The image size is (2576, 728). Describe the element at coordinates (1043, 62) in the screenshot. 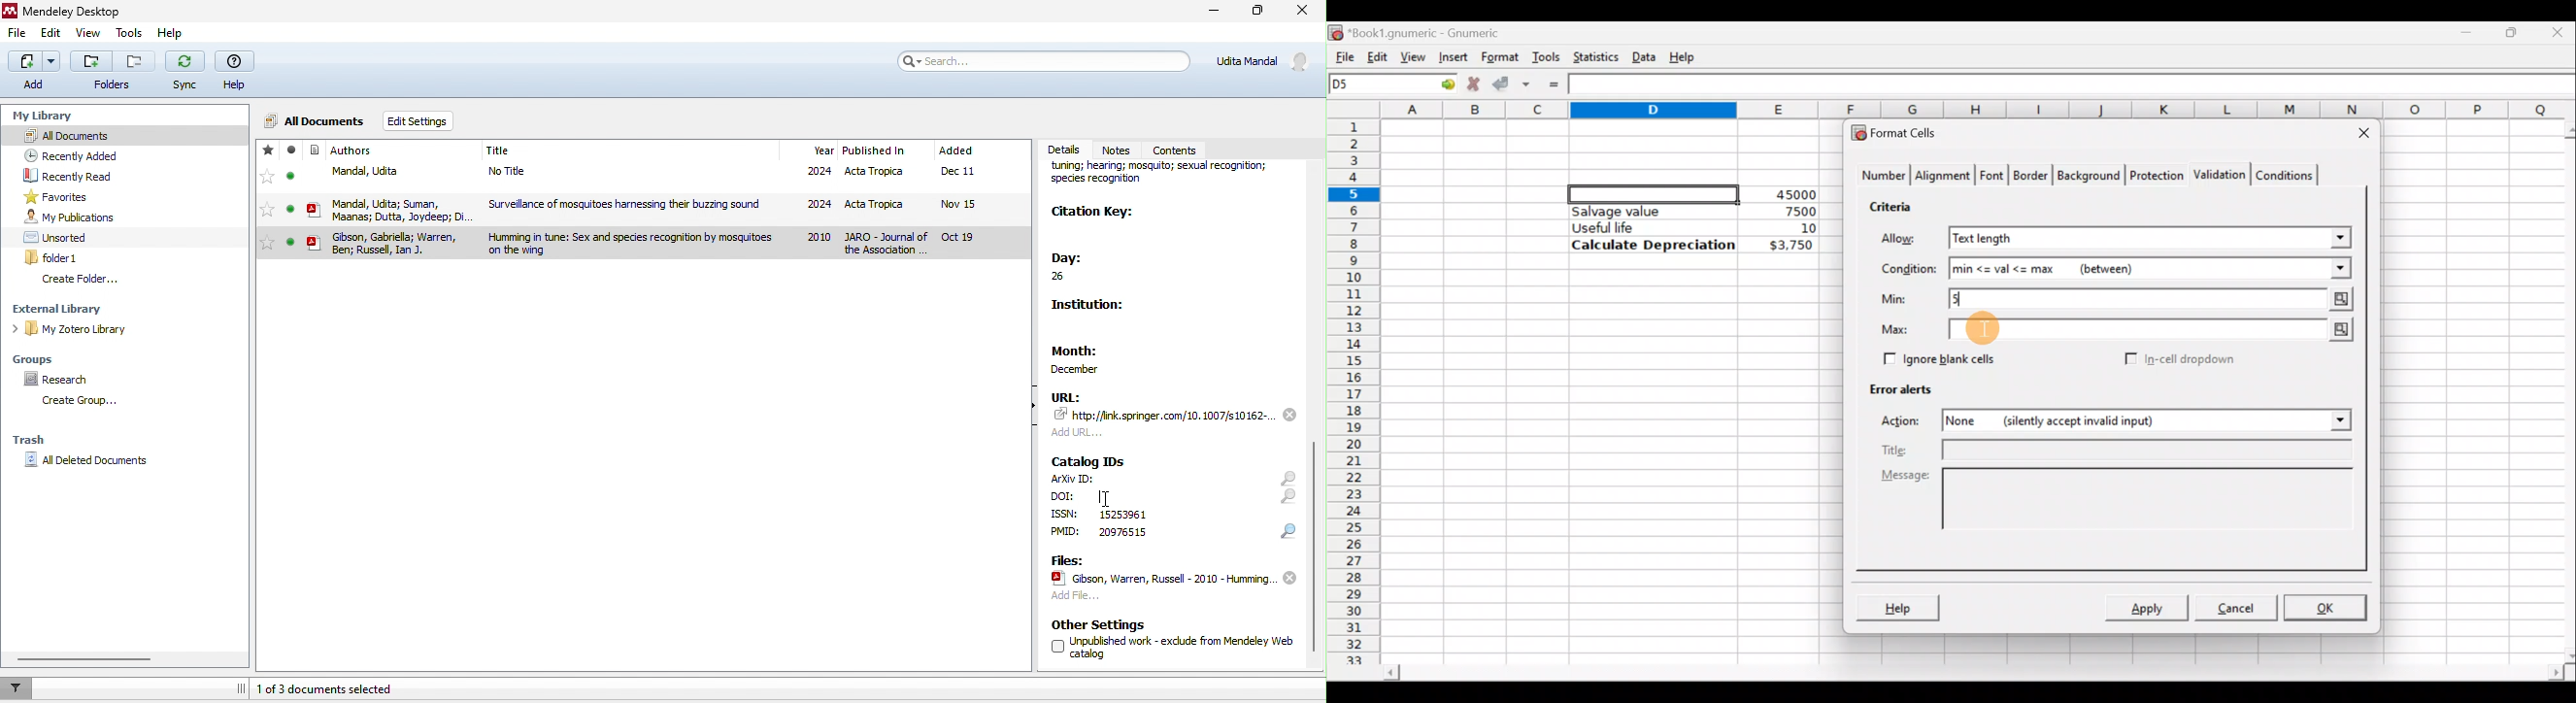

I see `search bar` at that location.